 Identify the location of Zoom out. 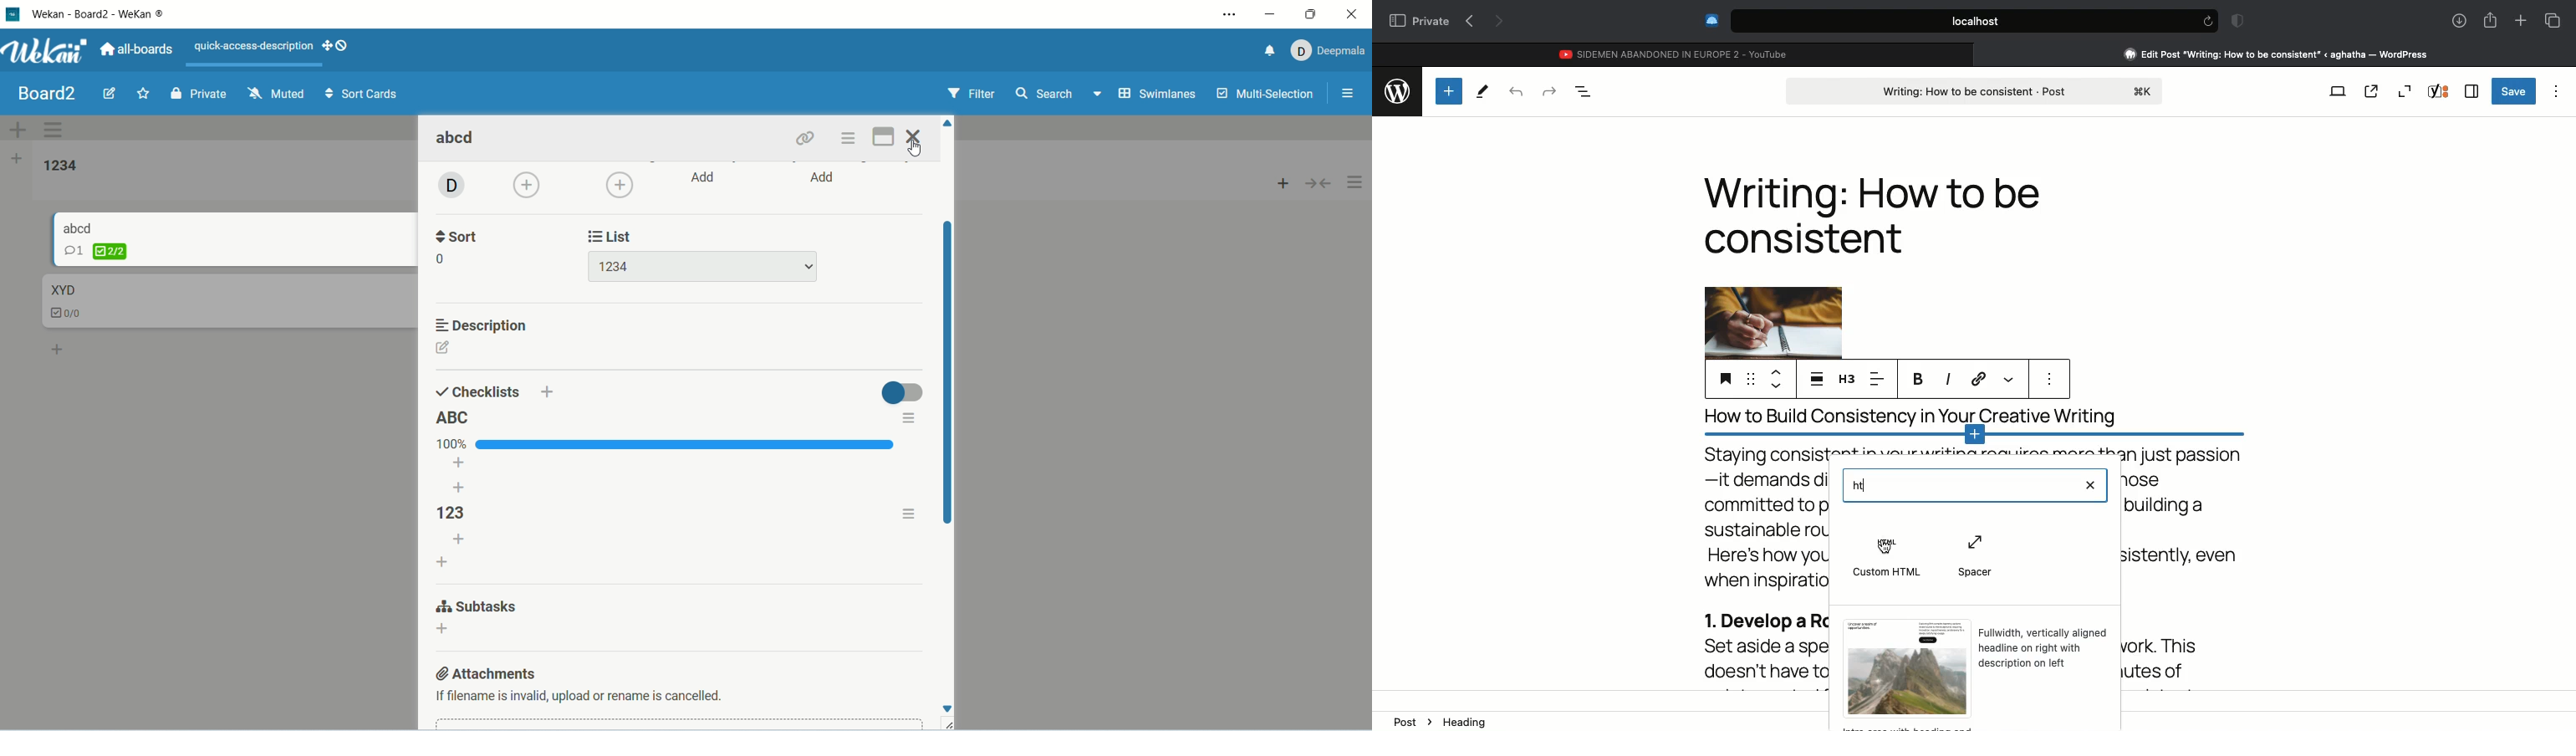
(2404, 91).